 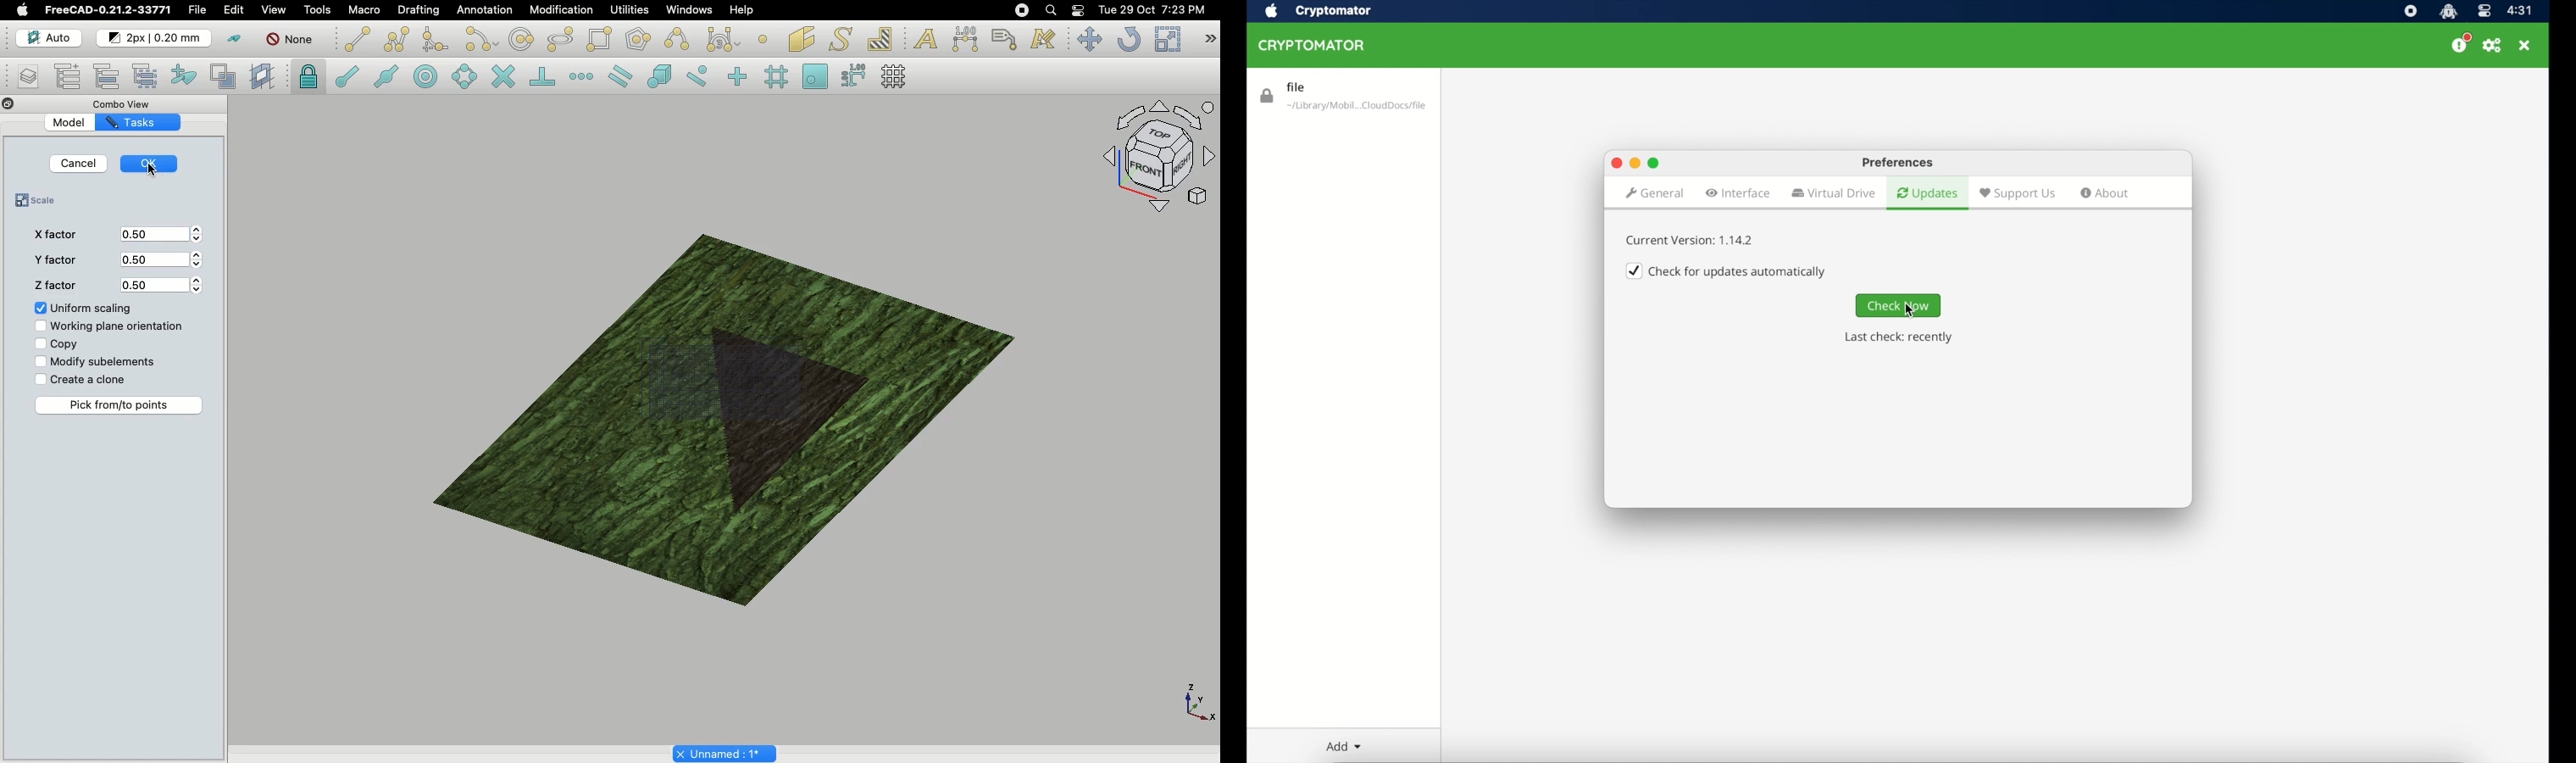 I want to click on Snap center, so click(x=424, y=77).